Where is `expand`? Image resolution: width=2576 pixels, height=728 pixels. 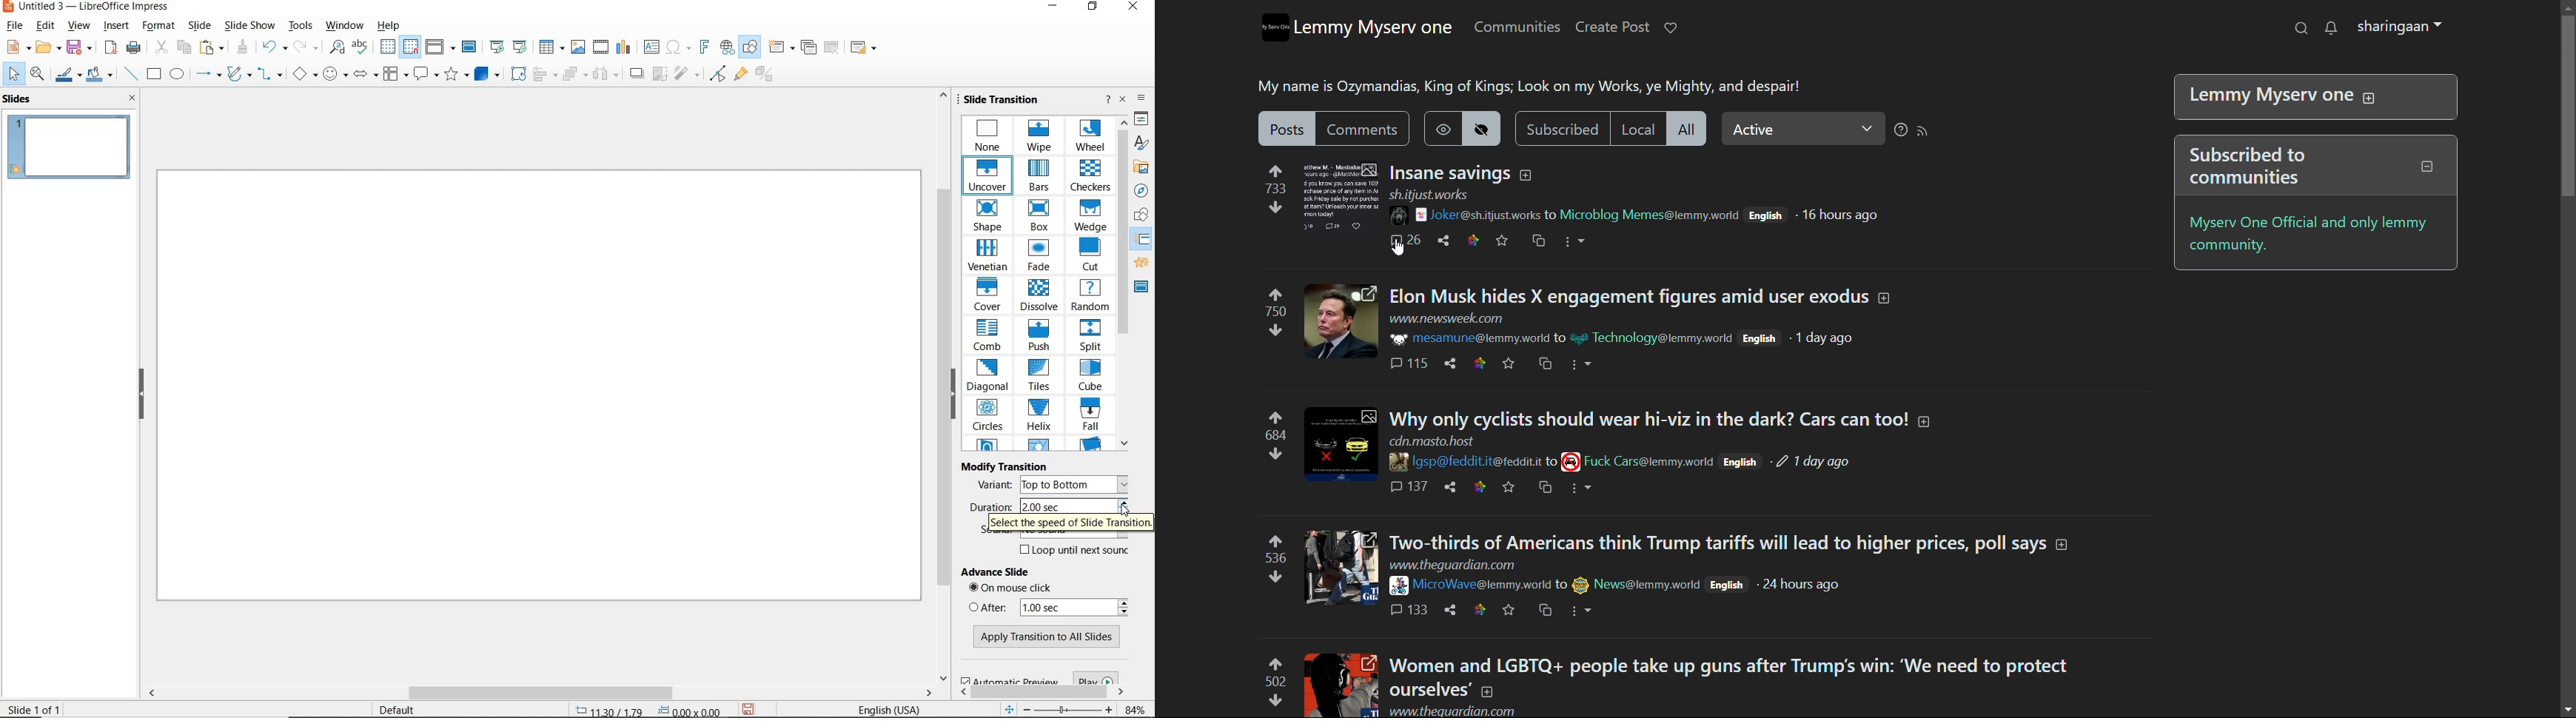
expand is located at coordinates (1525, 175).